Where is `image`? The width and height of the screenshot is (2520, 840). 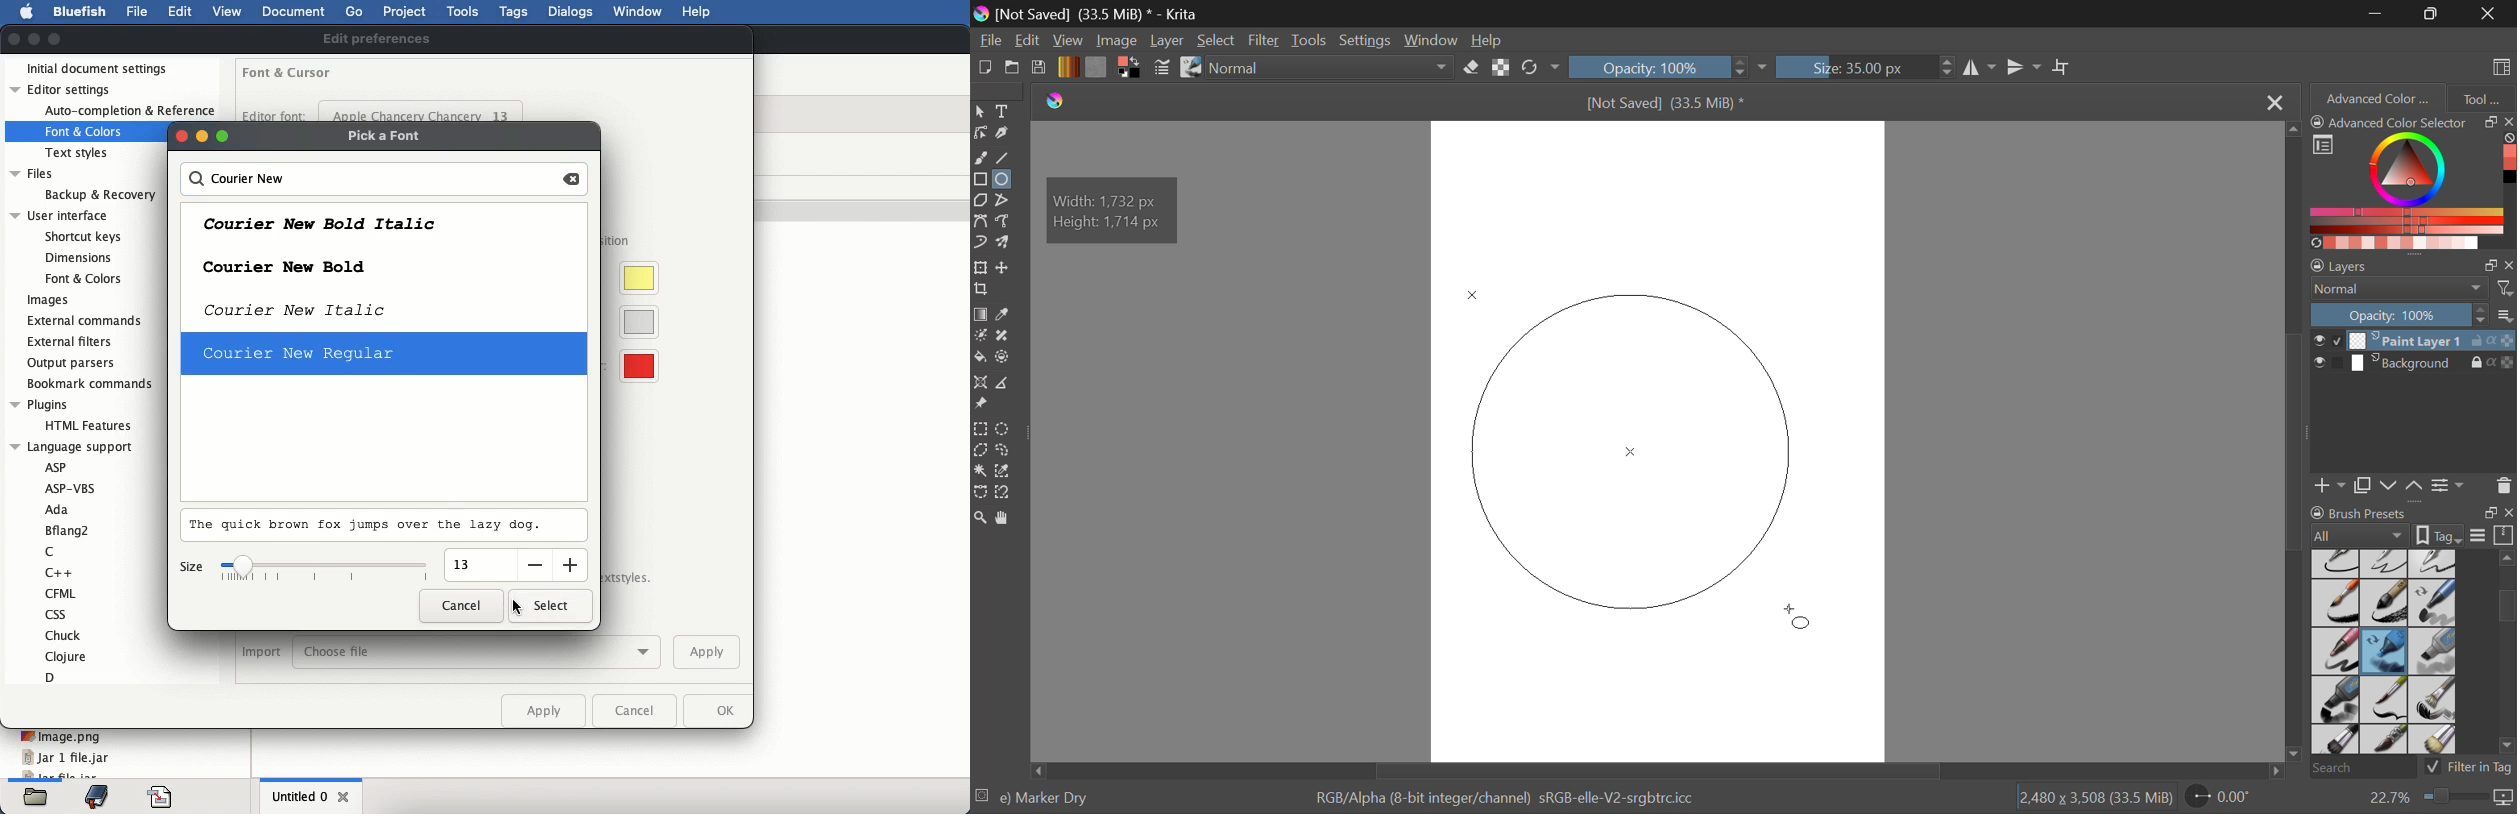
image is located at coordinates (61, 736).